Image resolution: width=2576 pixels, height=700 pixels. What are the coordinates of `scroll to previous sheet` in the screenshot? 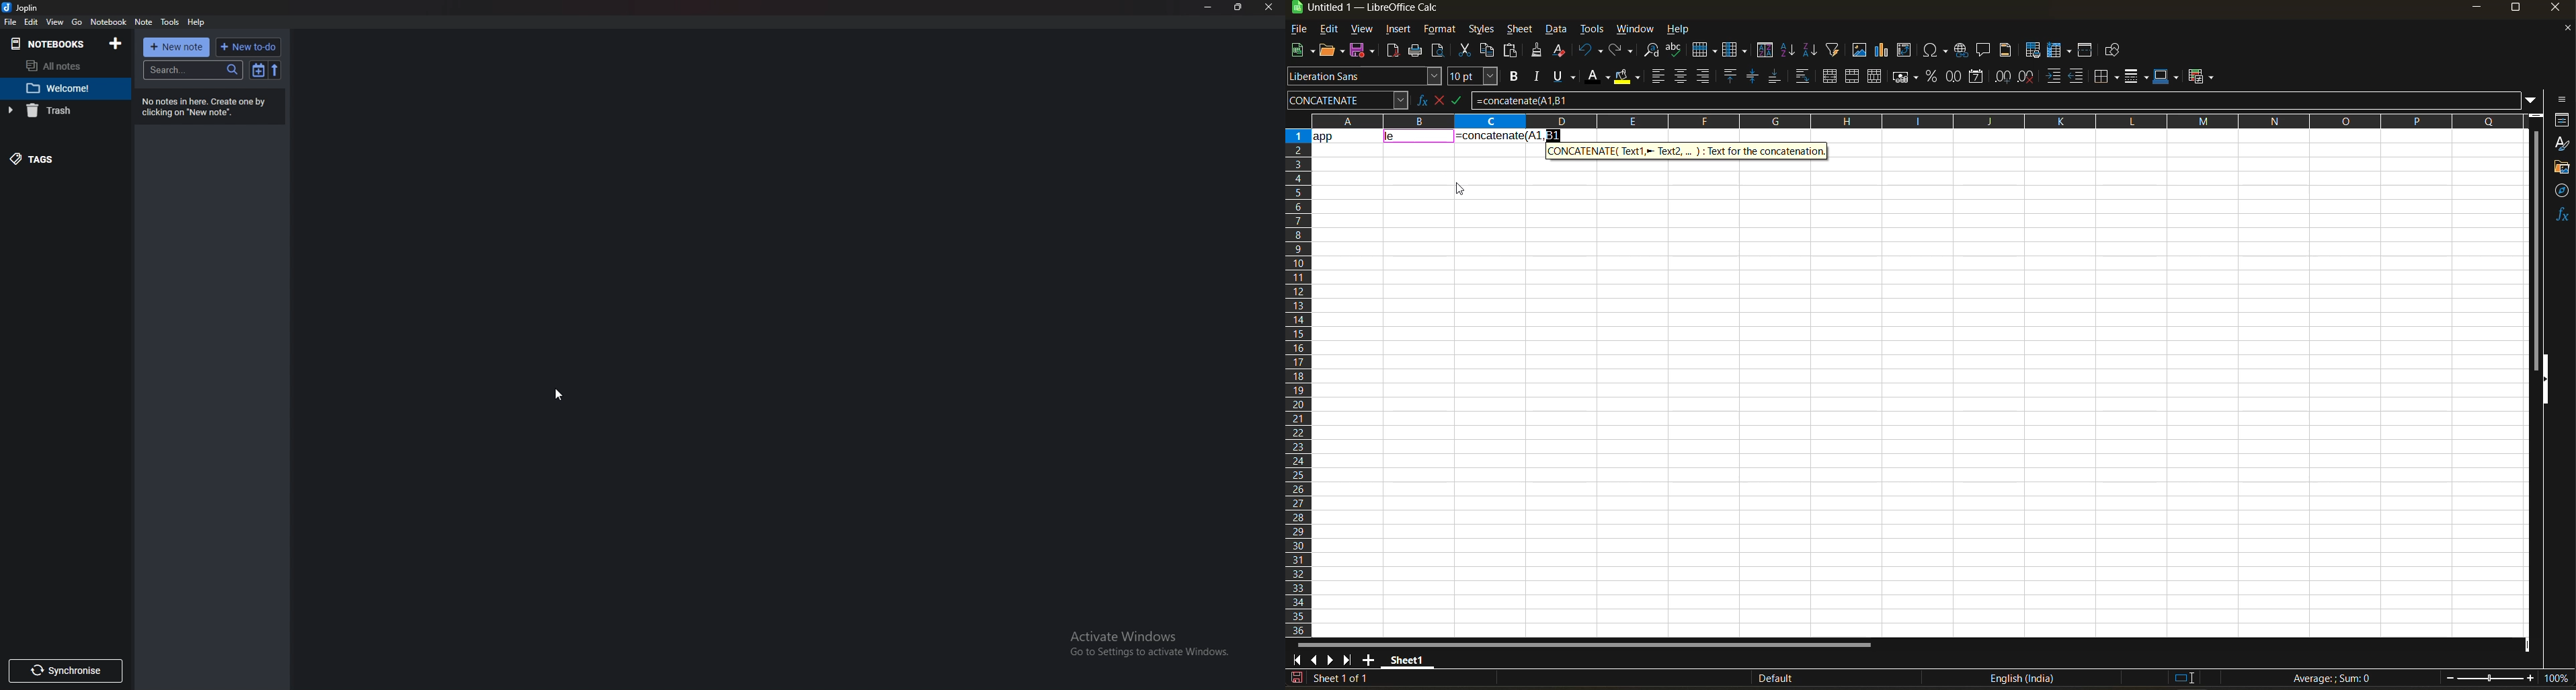 It's located at (1314, 659).